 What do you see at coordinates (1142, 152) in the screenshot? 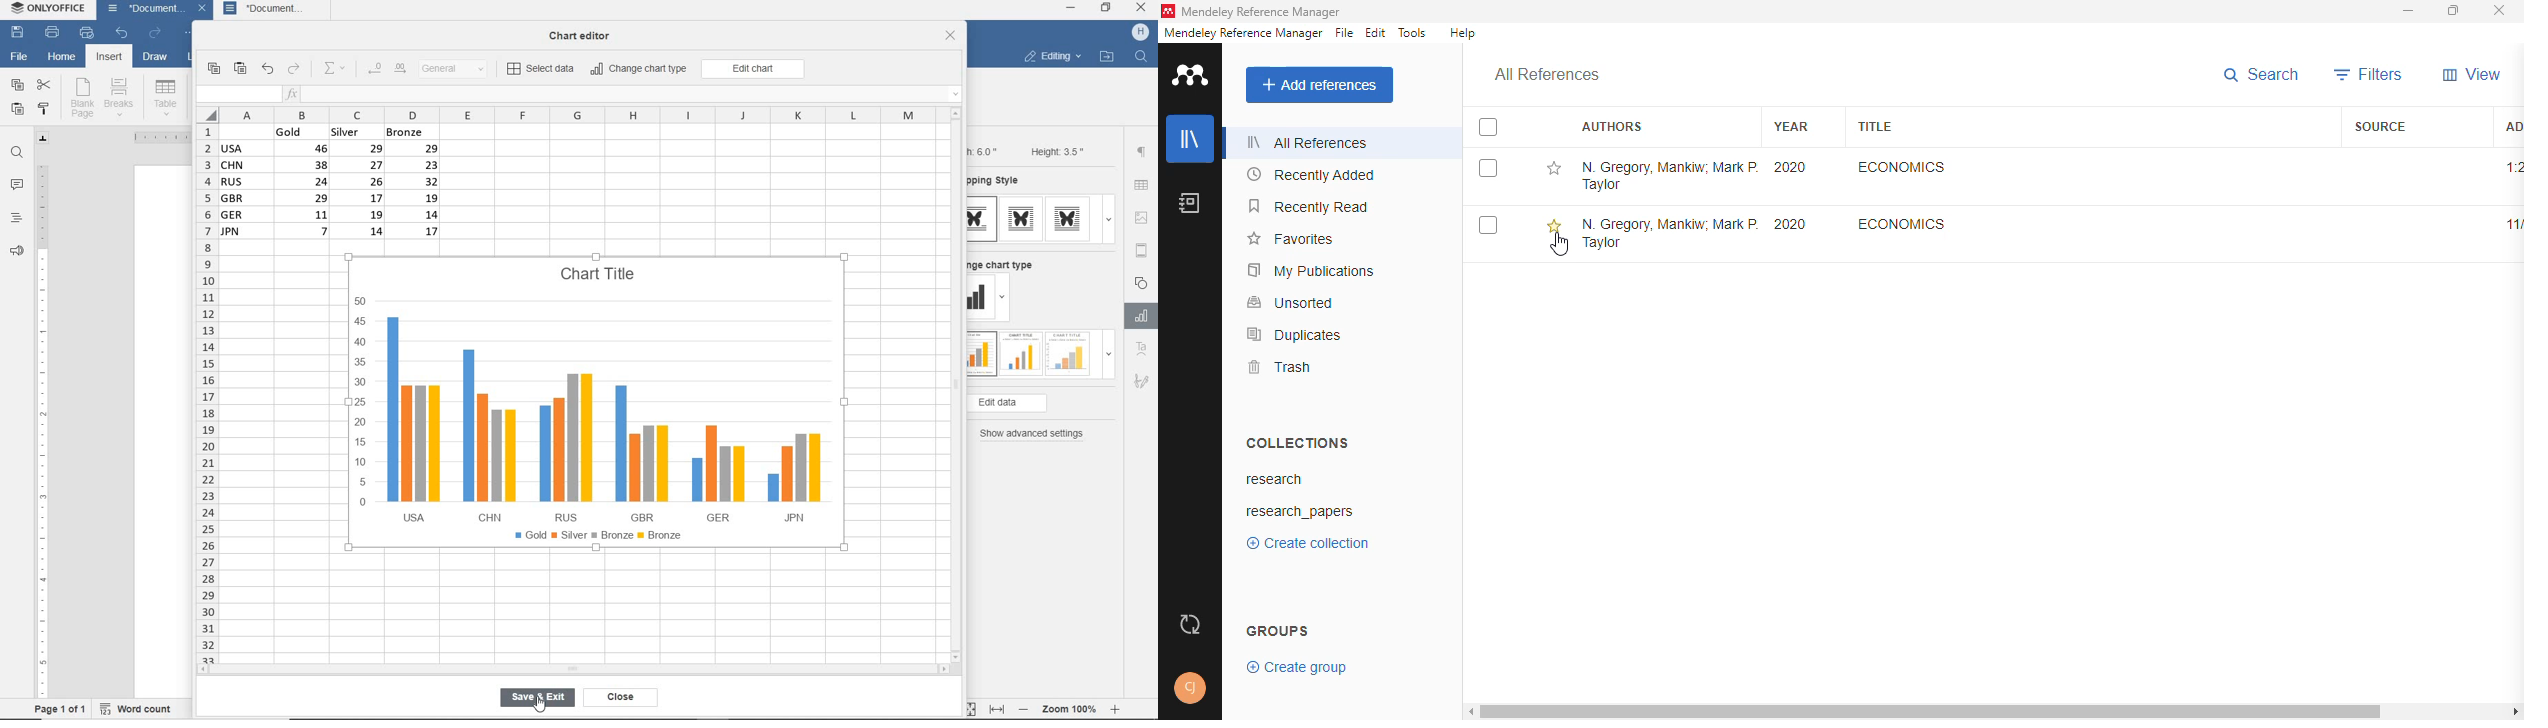
I see `paragraph settings` at bounding box center [1142, 152].